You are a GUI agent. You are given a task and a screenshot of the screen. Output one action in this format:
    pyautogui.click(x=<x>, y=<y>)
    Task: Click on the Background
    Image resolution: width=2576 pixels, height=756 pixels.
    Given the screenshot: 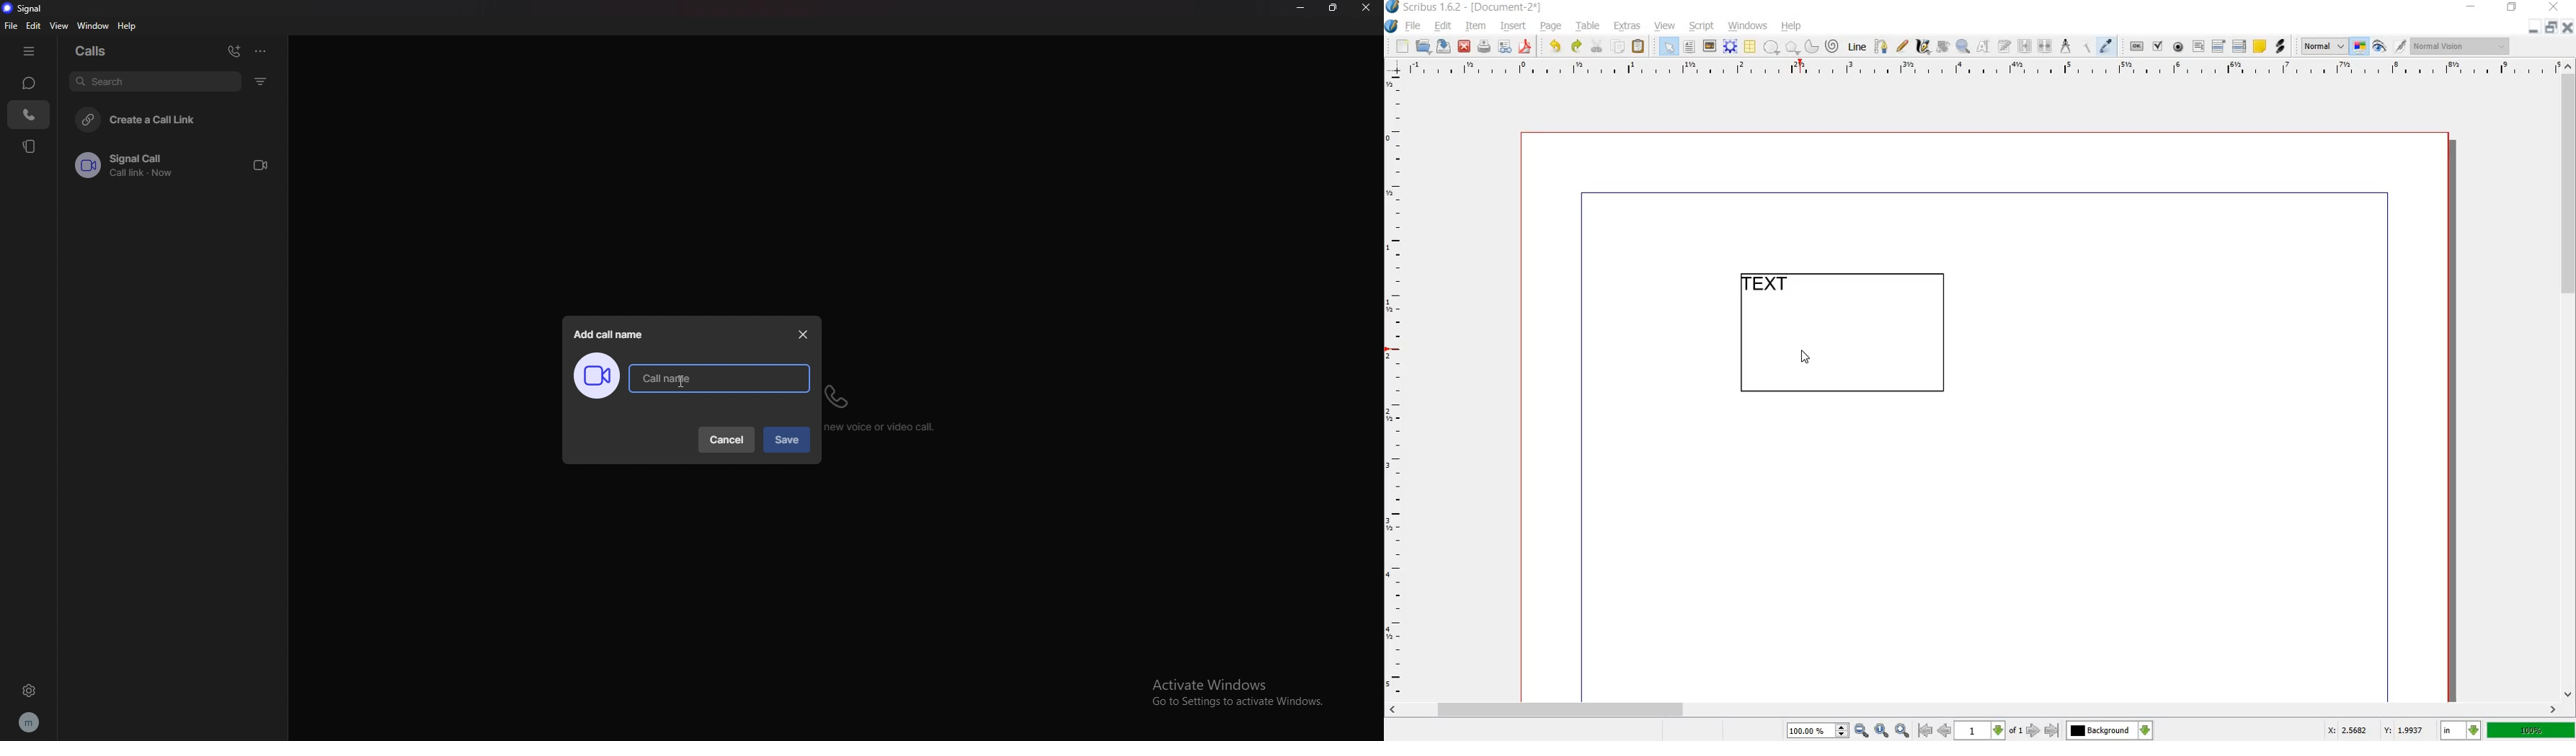 What is the action you would take?
    pyautogui.click(x=2110, y=730)
    